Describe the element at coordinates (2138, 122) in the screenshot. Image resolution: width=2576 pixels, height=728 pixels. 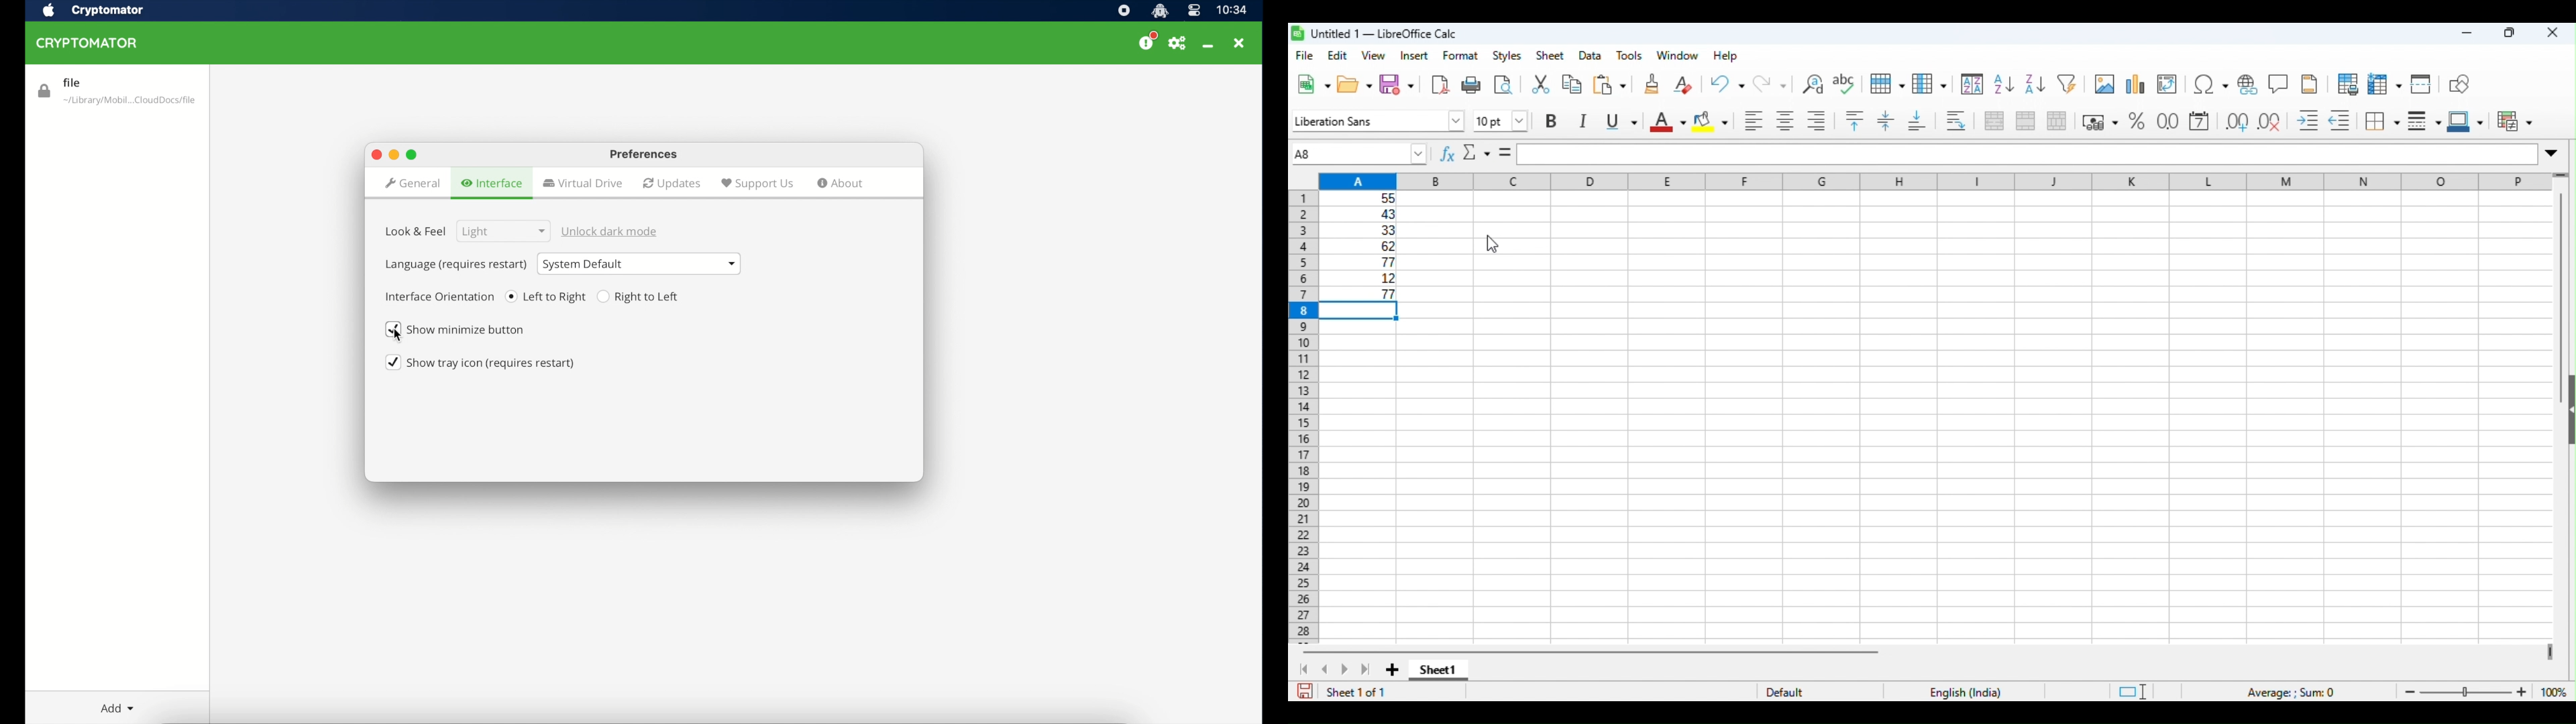
I see `format as percentage` at that location.